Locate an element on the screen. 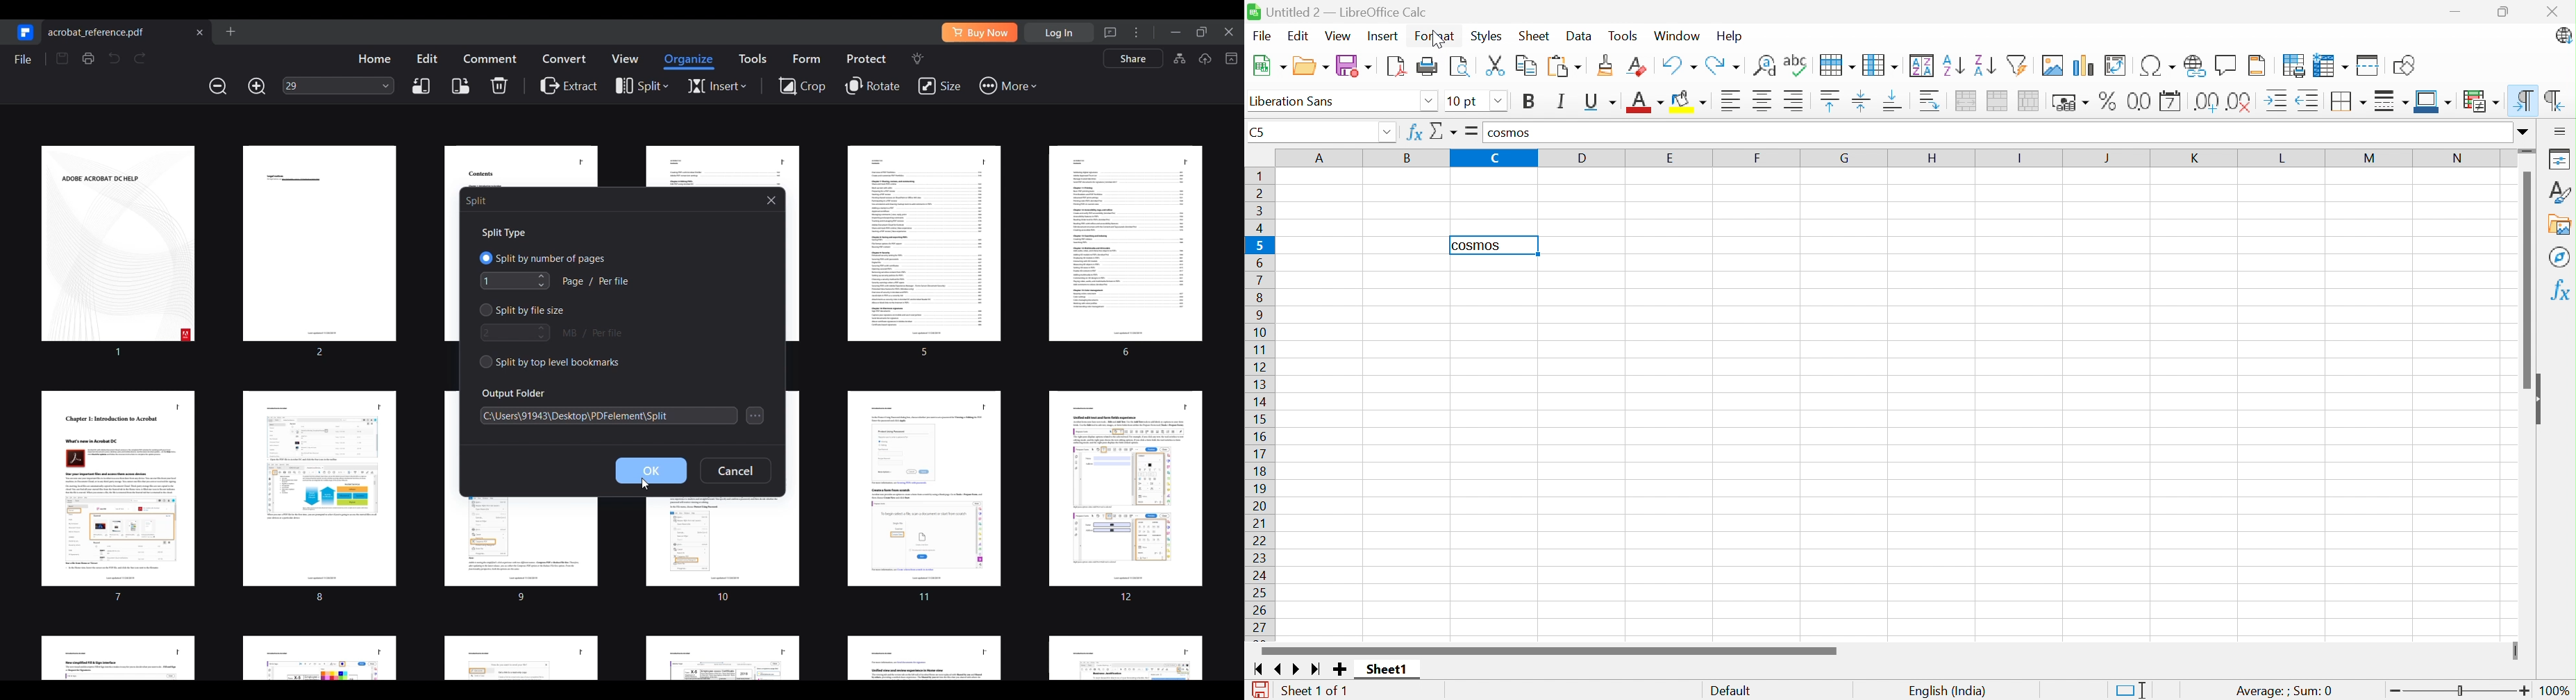 This screenshot has width=2576, height=700. Column names is located at coordinates (1893, 157).